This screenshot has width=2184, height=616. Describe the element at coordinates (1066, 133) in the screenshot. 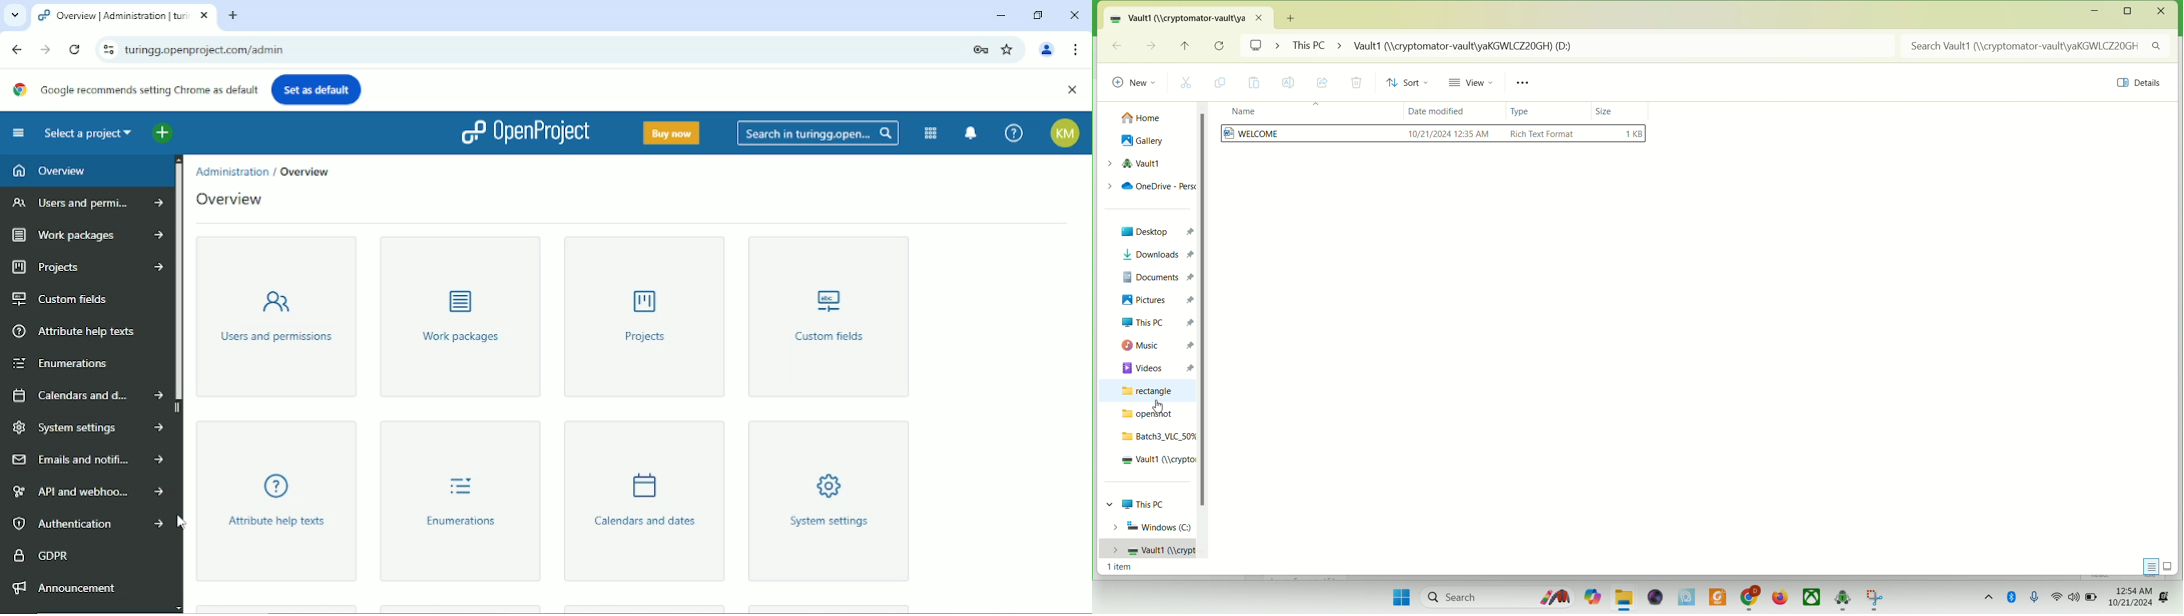

I see `Account` at that location.